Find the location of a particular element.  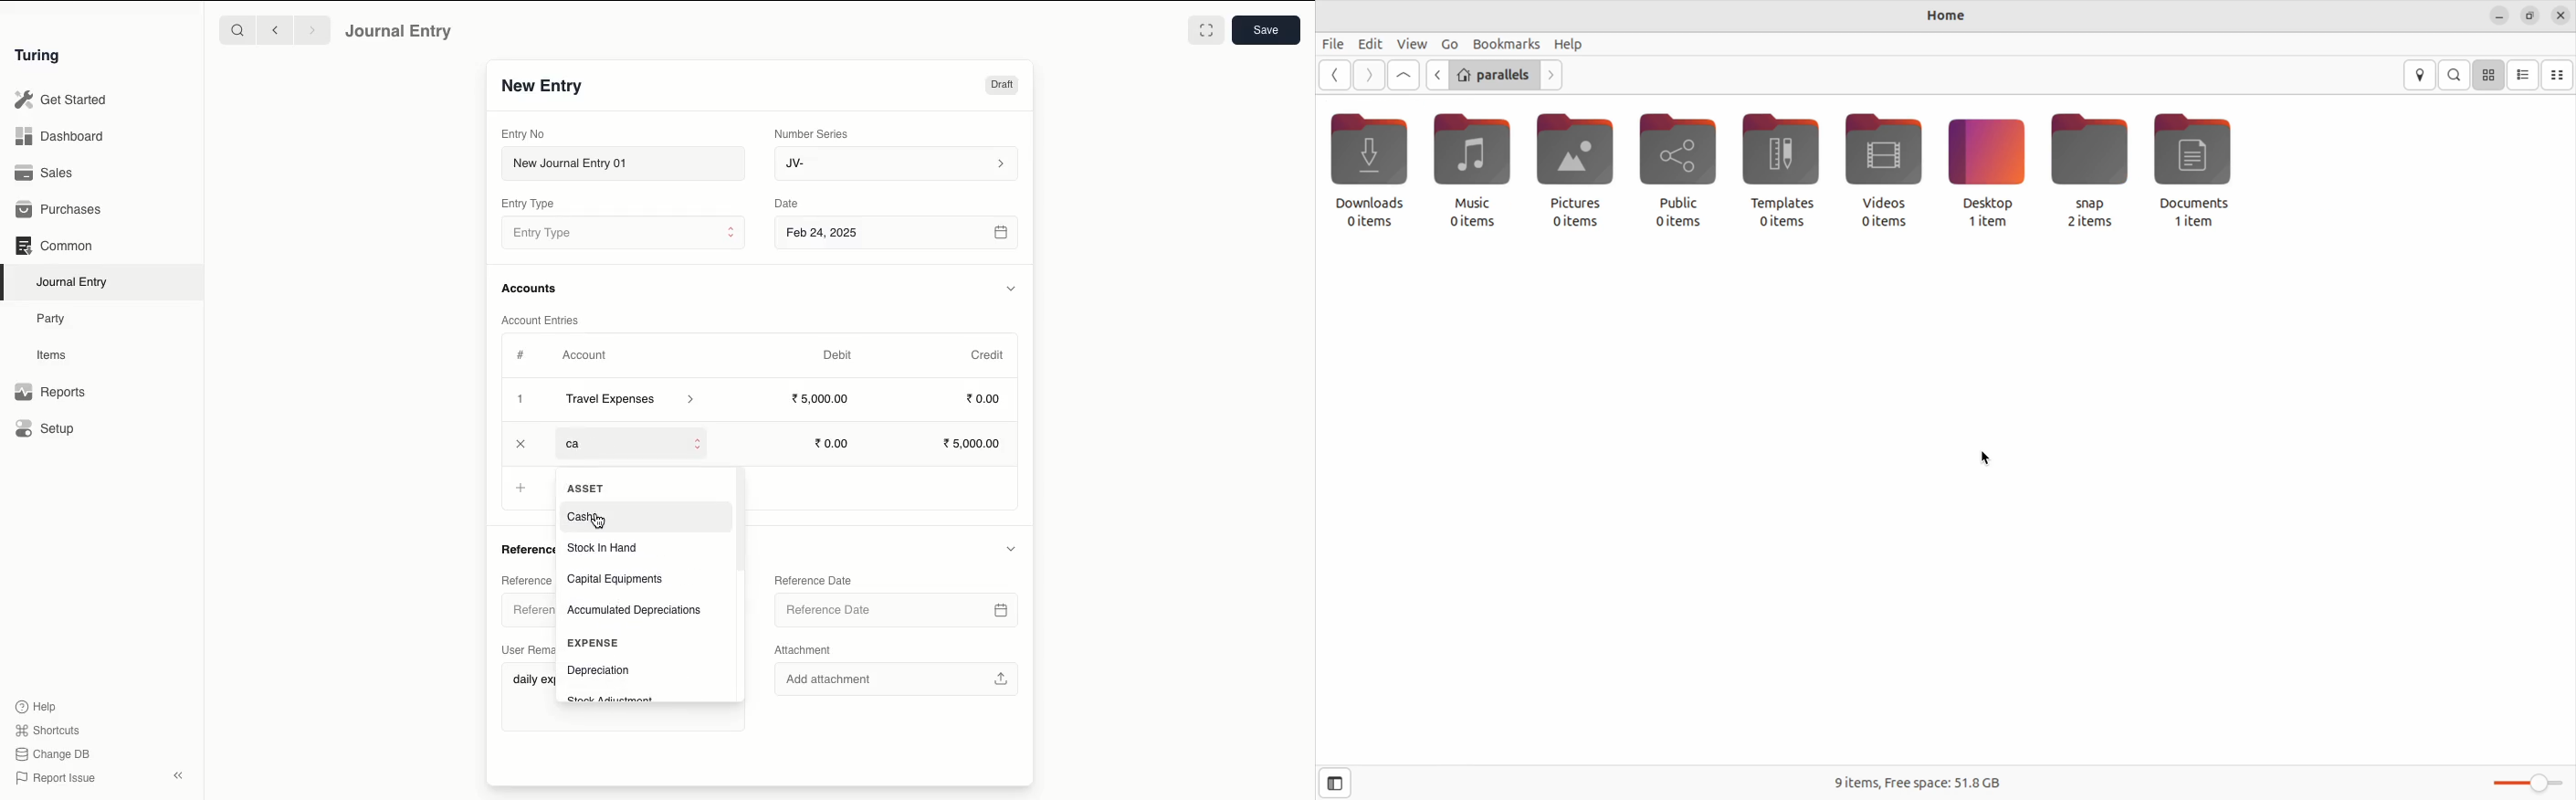

Journal Entry is located at coordinates (400, 32).